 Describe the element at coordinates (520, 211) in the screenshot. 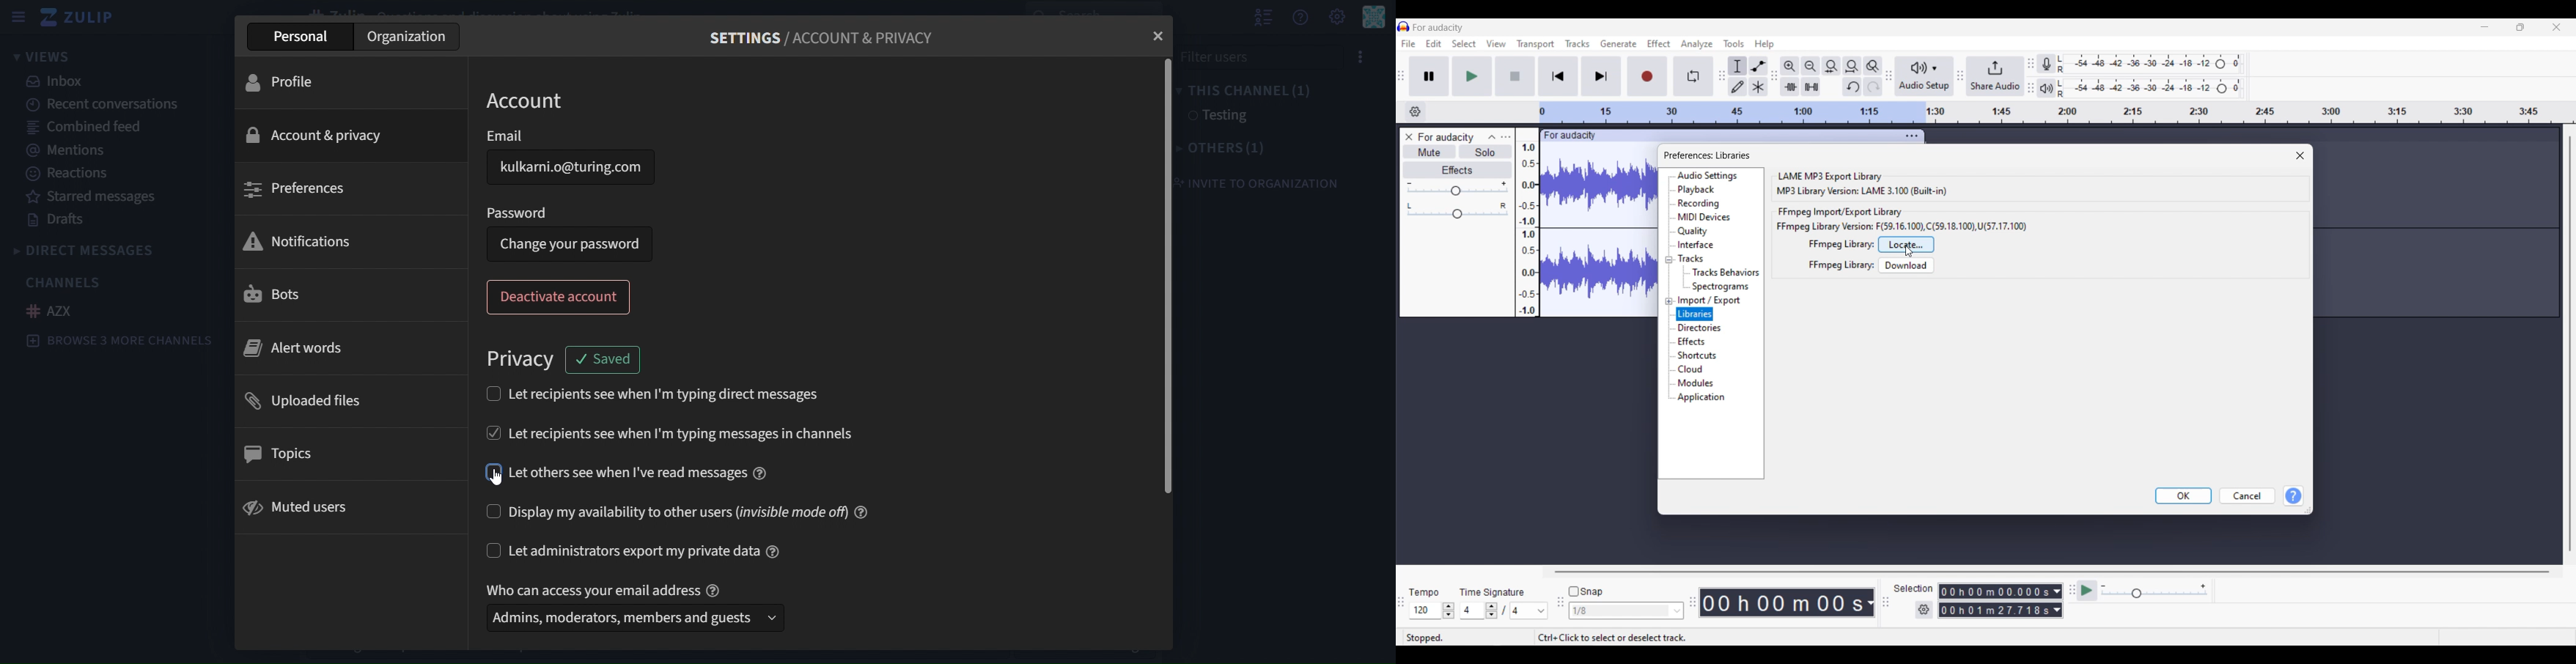

I see `password` at that location.